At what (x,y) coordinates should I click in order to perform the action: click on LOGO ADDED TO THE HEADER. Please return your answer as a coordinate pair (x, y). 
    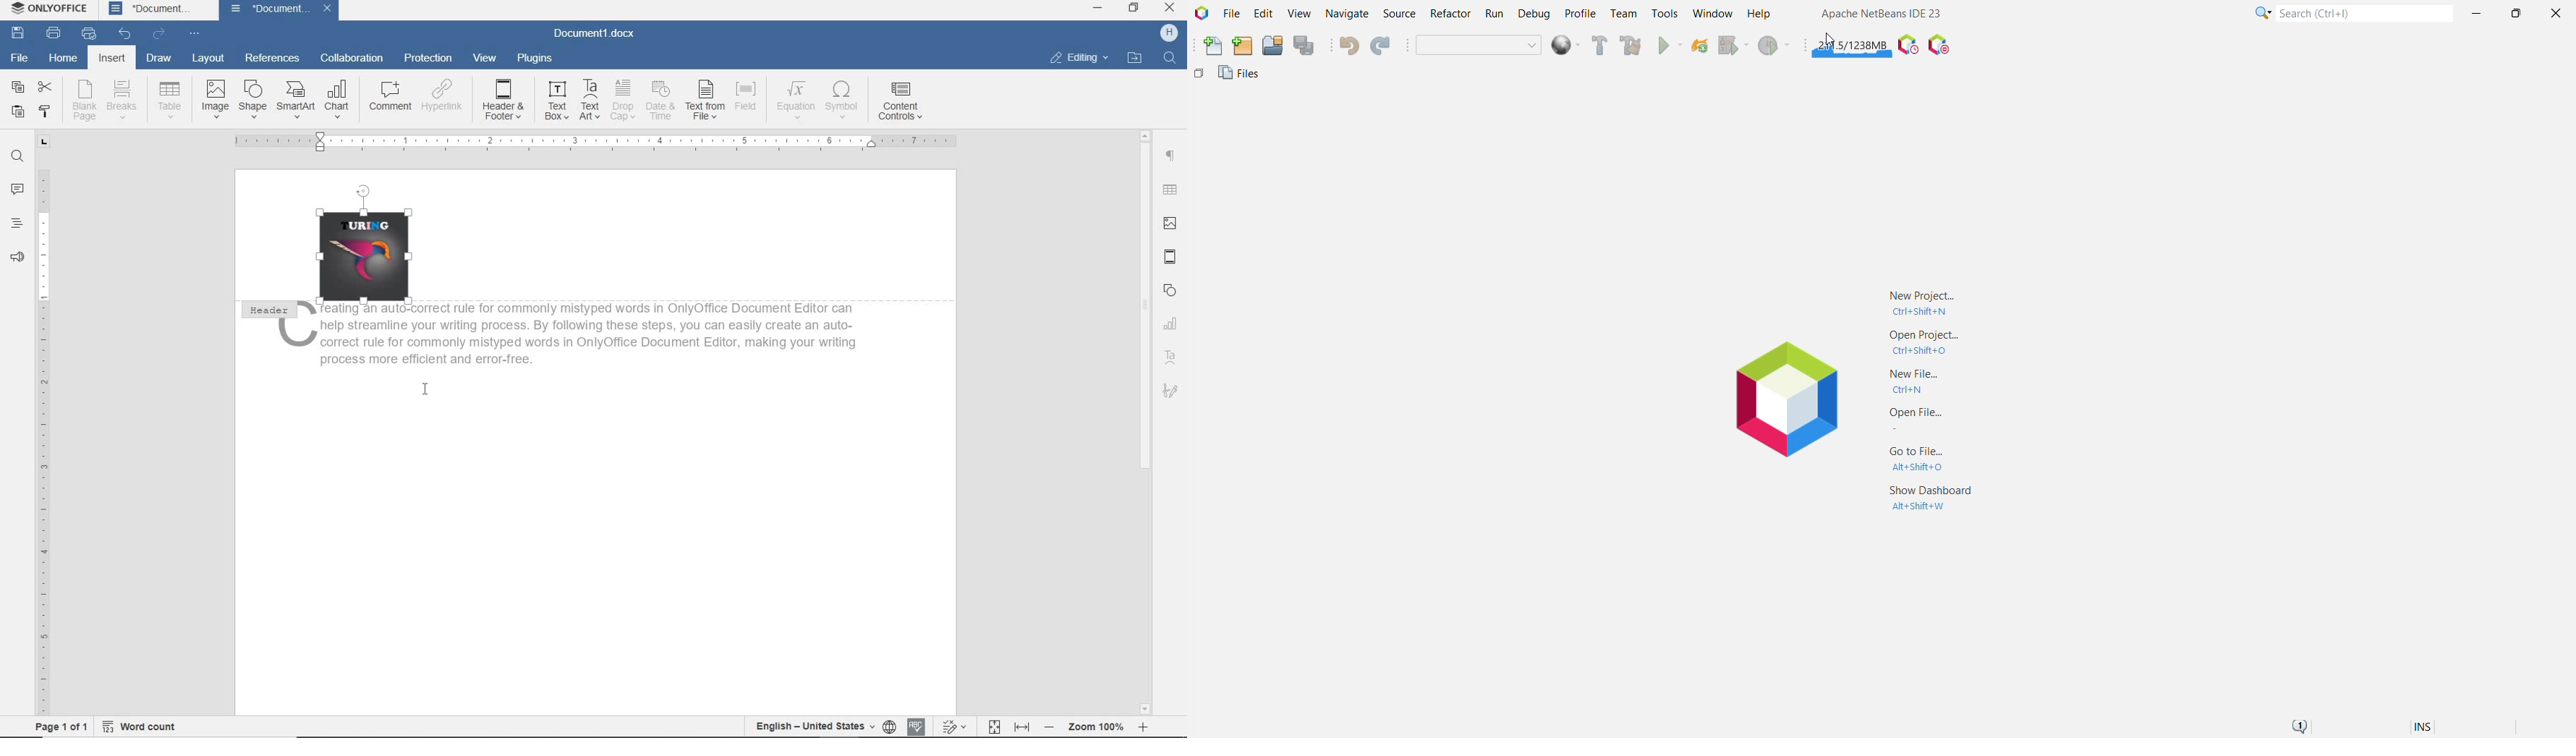
    Looking at the image, I should click on (369, 242).